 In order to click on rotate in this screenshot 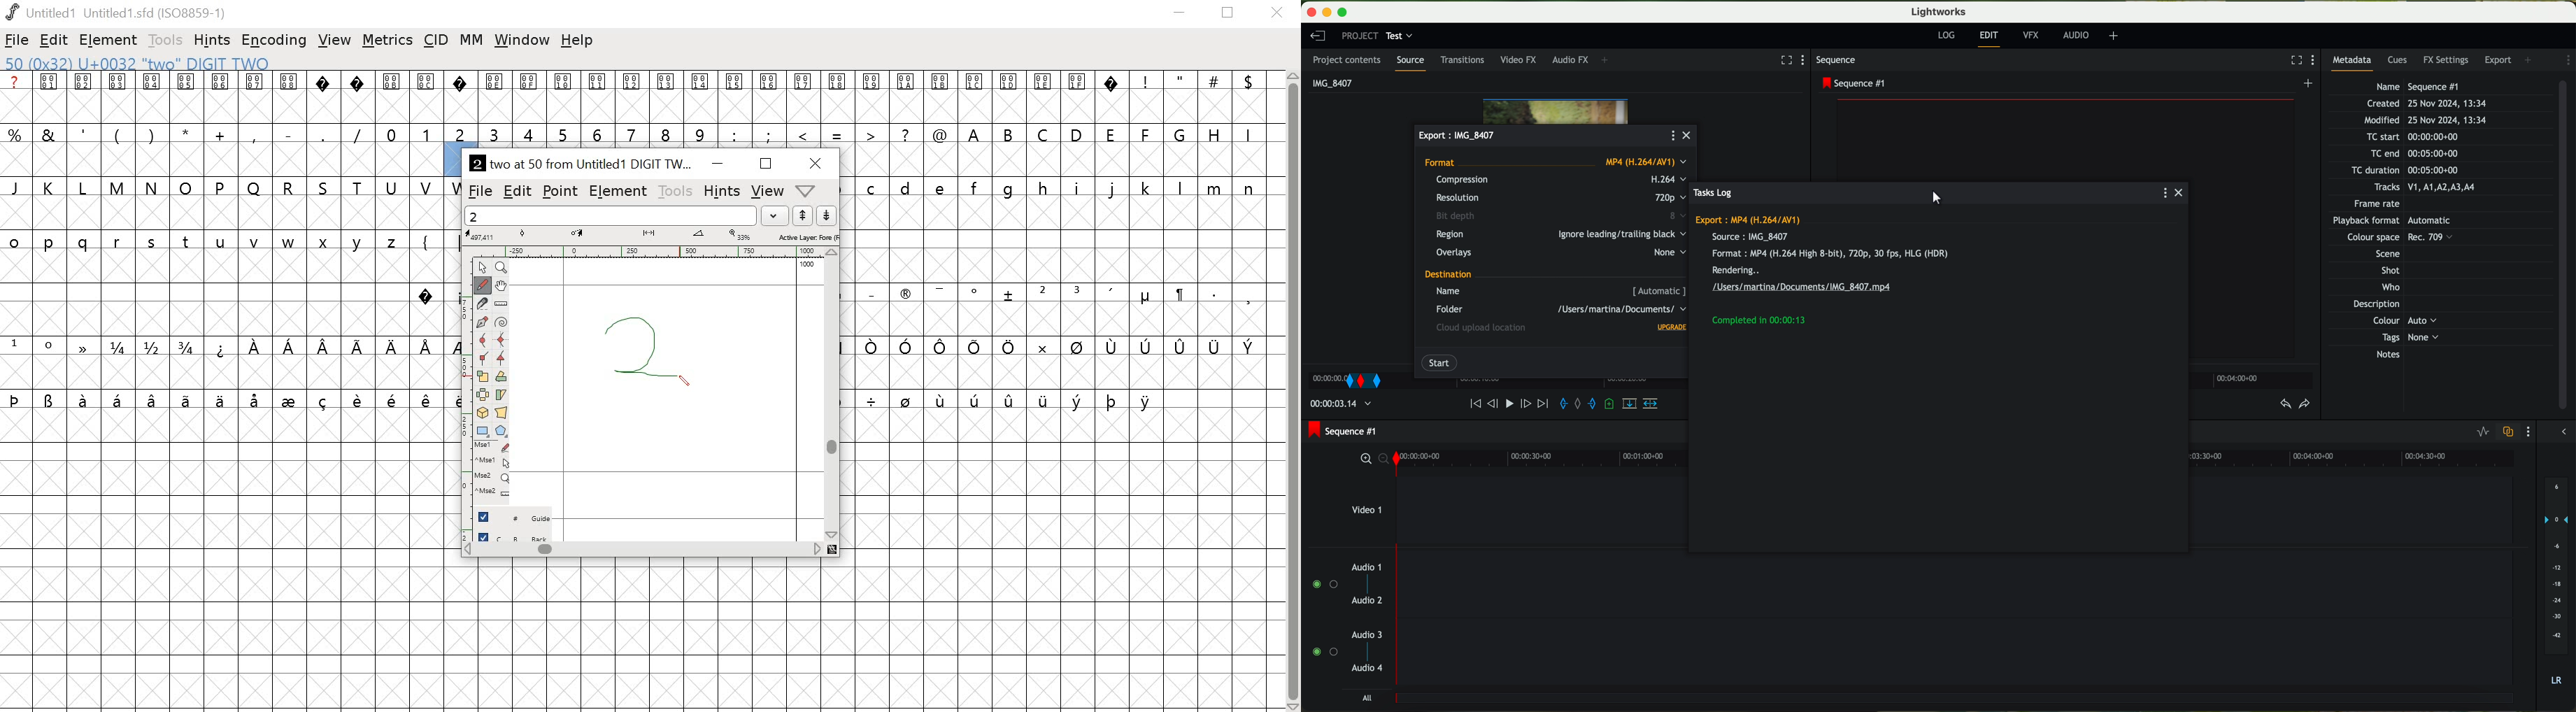, I will do `click(501, 376)`.